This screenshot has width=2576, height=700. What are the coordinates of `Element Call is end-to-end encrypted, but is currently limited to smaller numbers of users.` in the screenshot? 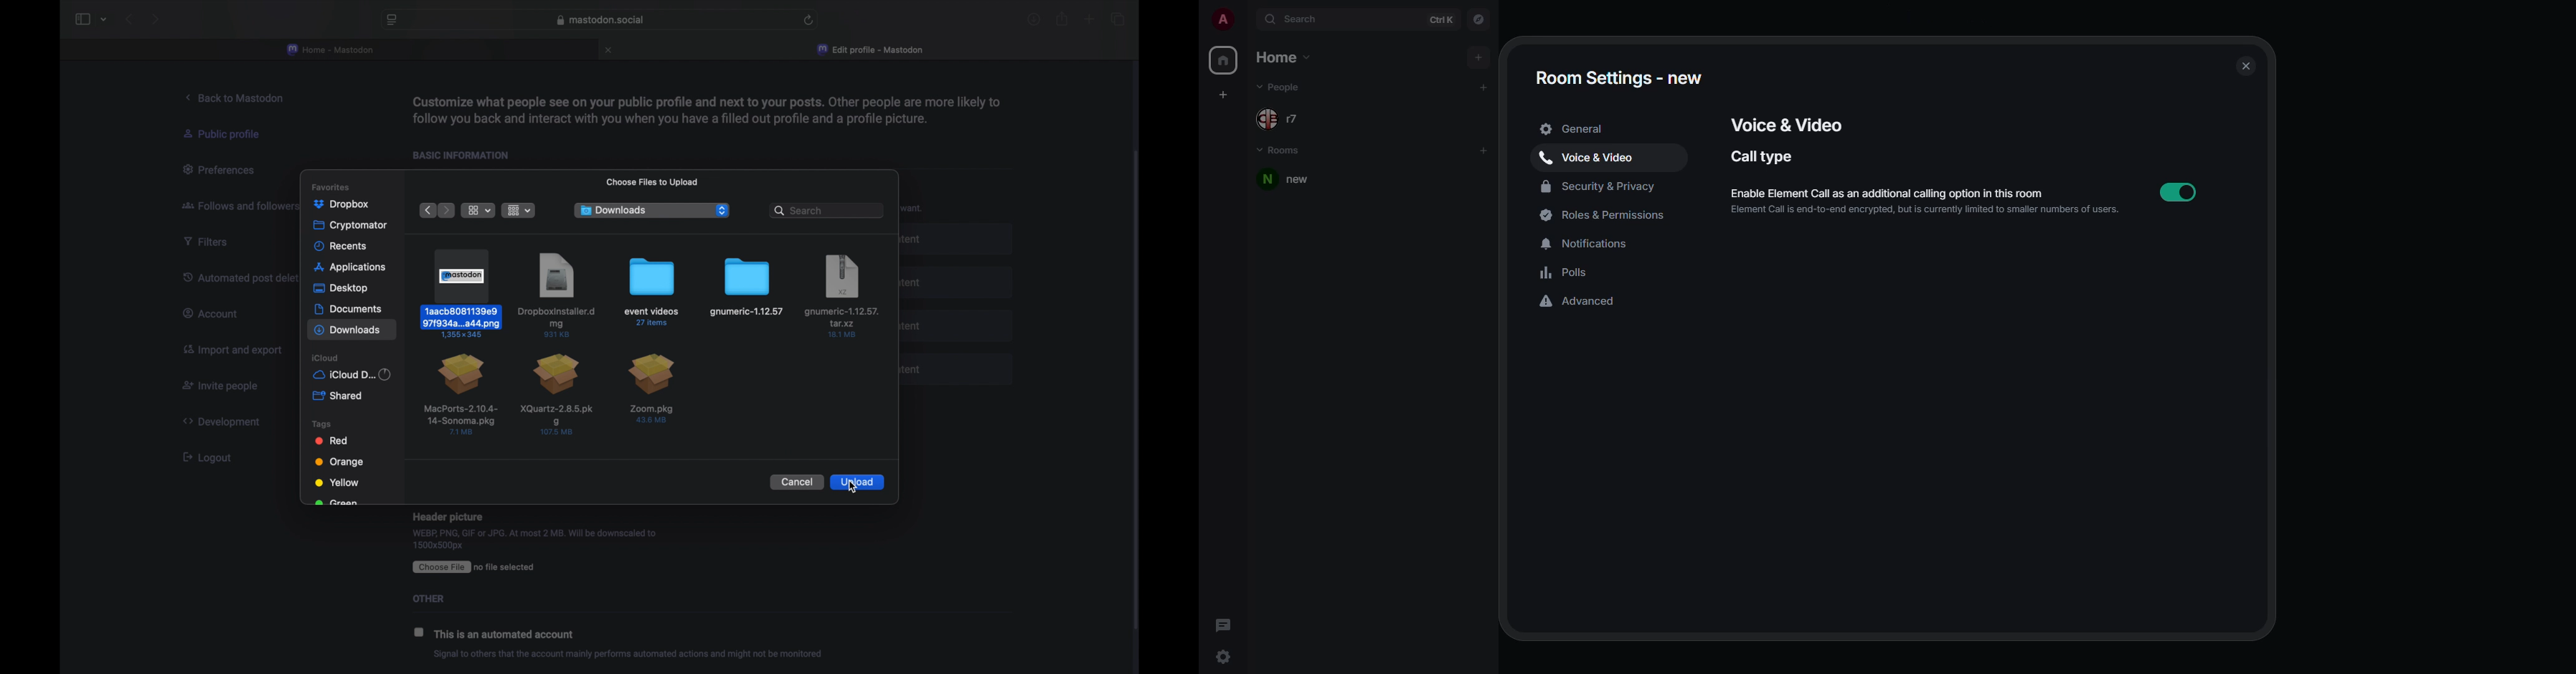 It's located at (1925, 210).